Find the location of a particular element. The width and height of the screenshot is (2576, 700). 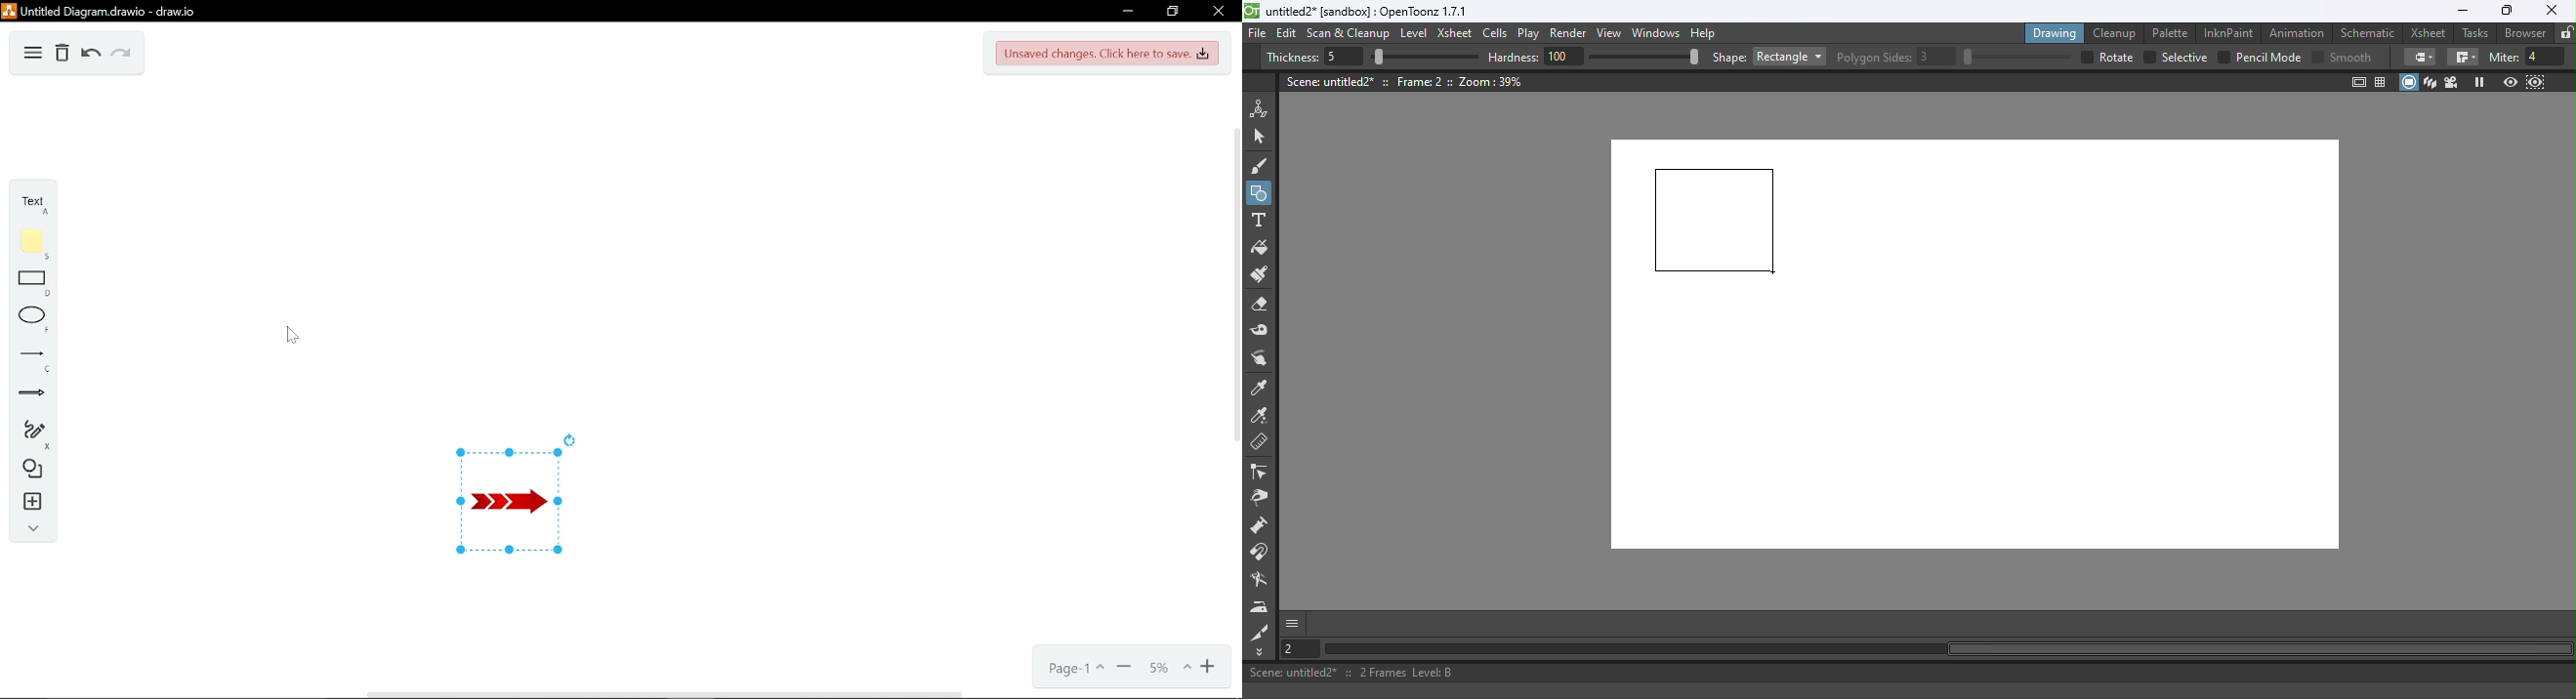

cursor is located at coordinates (294, 333).